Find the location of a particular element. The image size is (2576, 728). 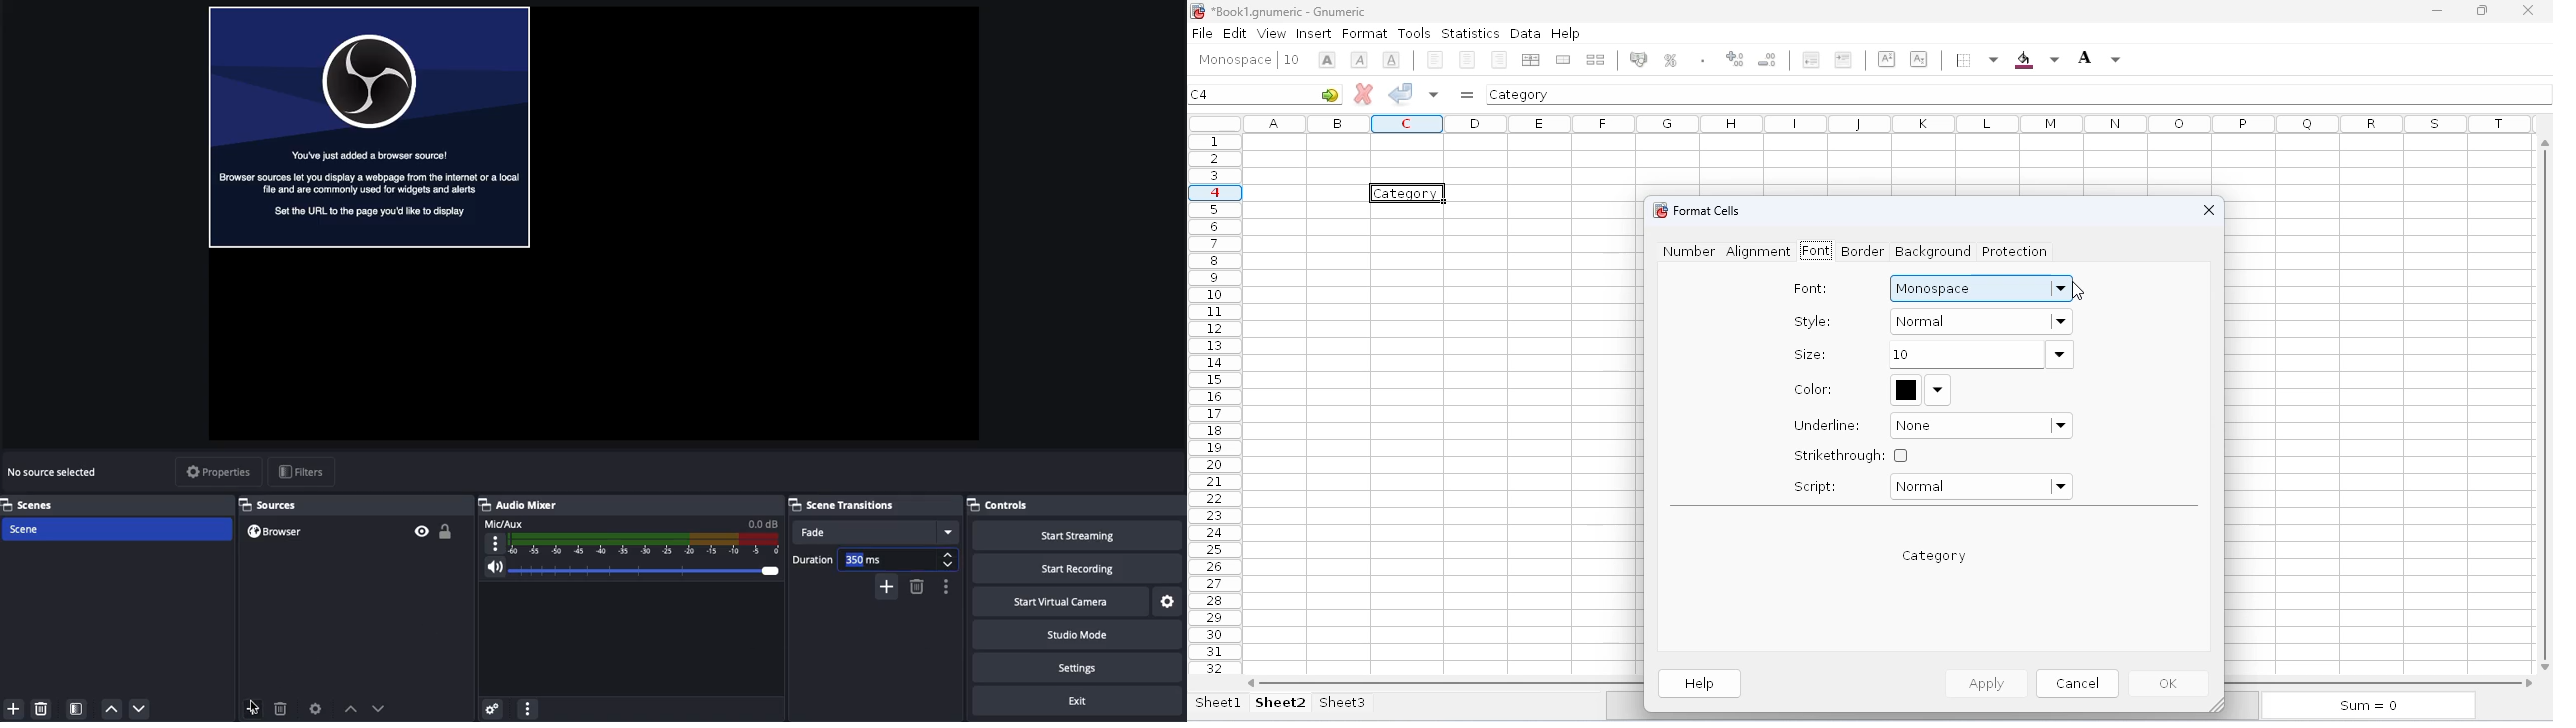

Move up is located at coordinates (350, 709).